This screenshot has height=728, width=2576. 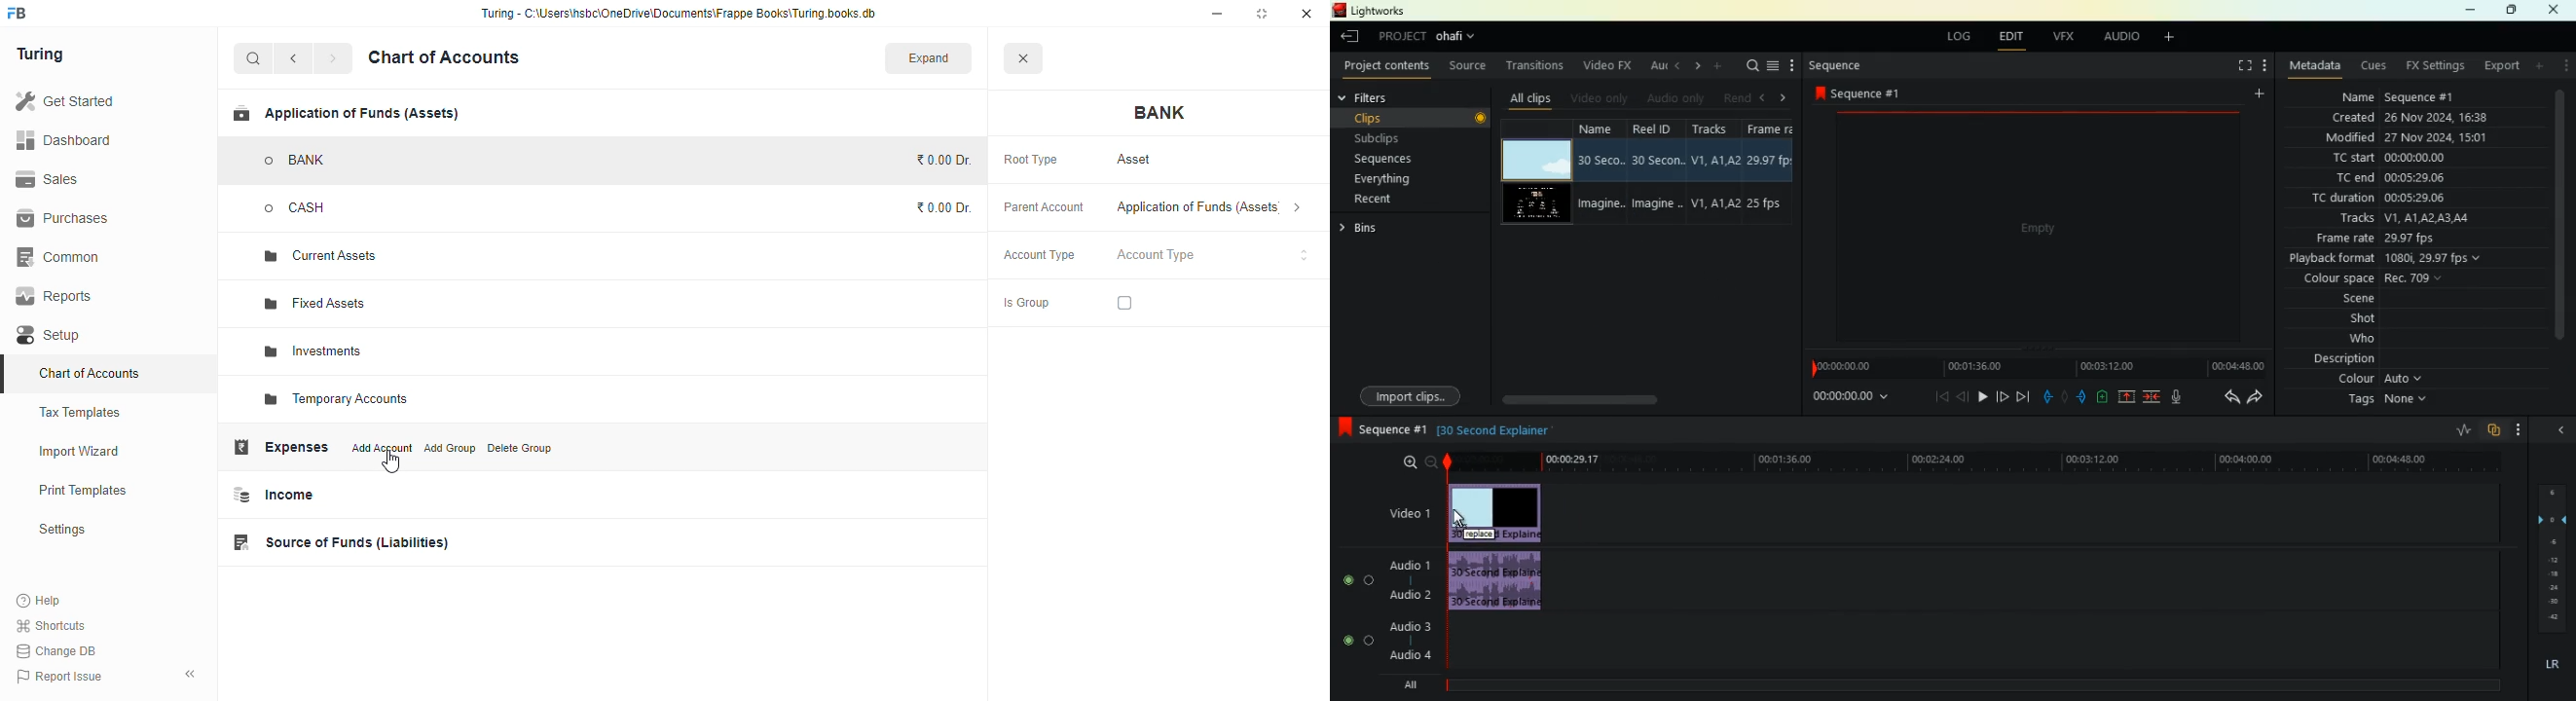 I want to click on back, so click(x=293, y=58).